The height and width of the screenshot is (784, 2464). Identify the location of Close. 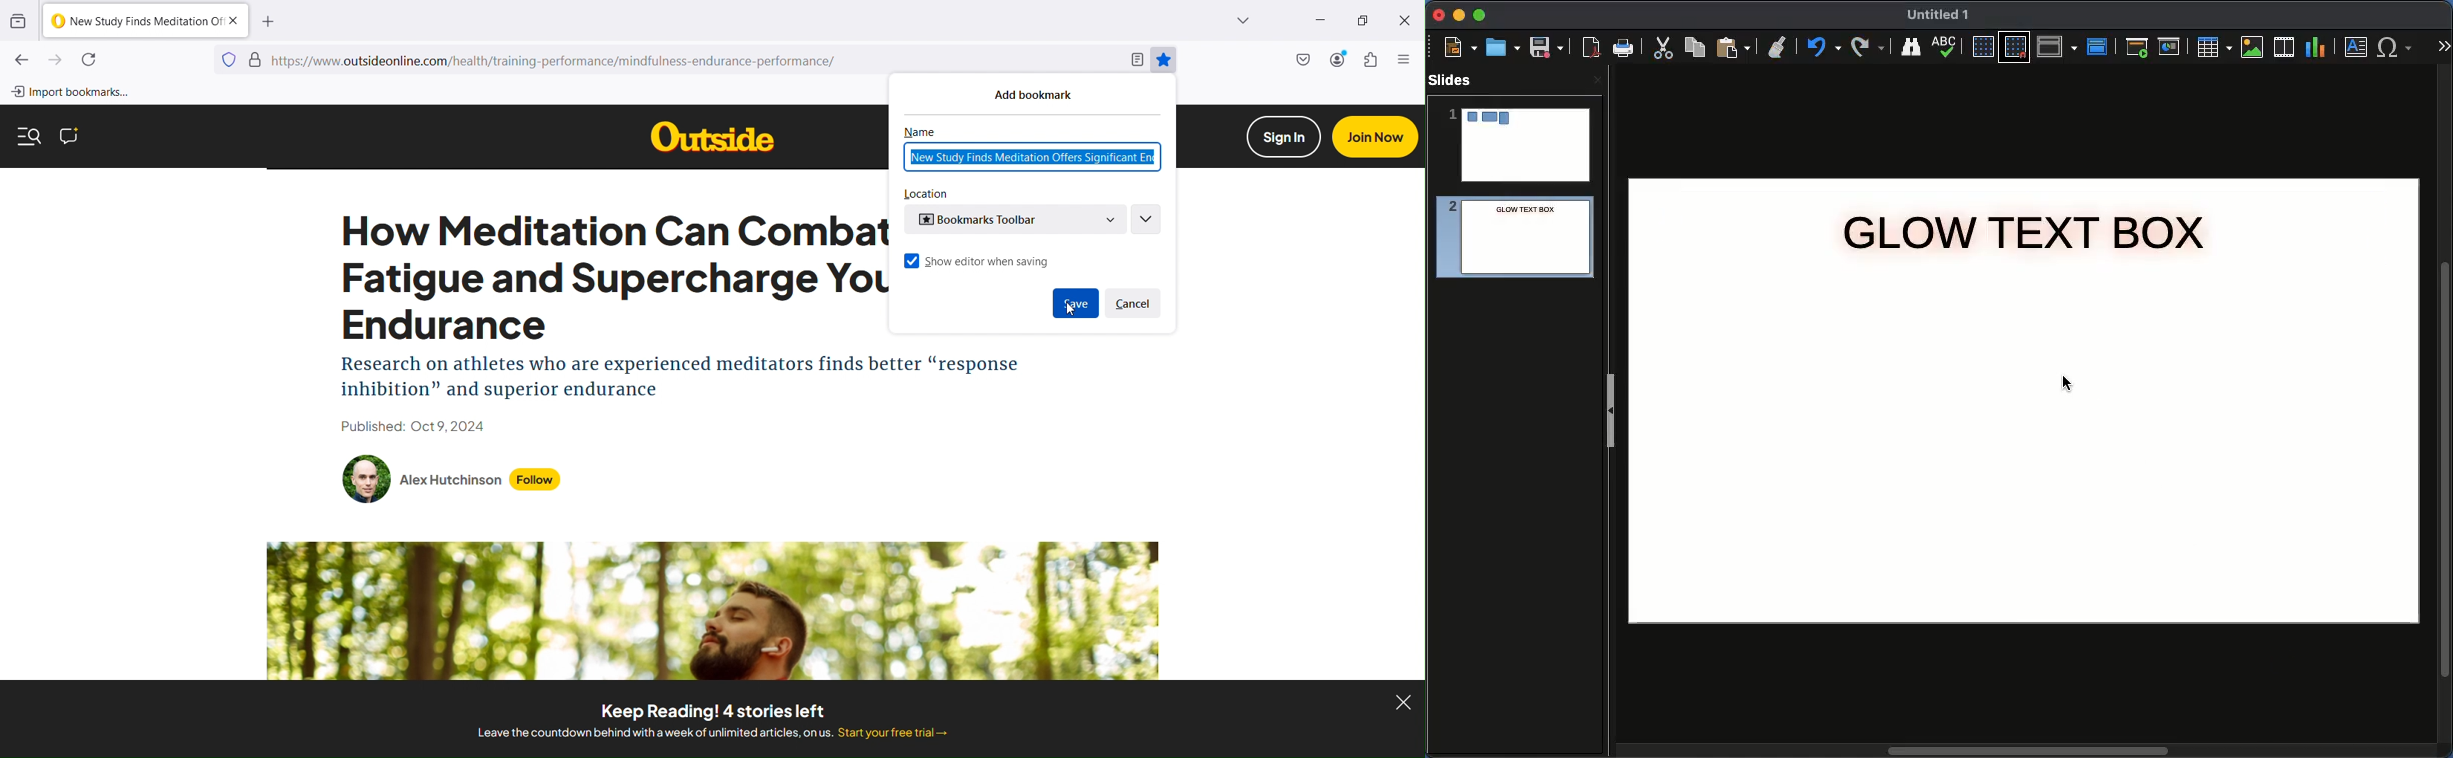
(1407, 22).